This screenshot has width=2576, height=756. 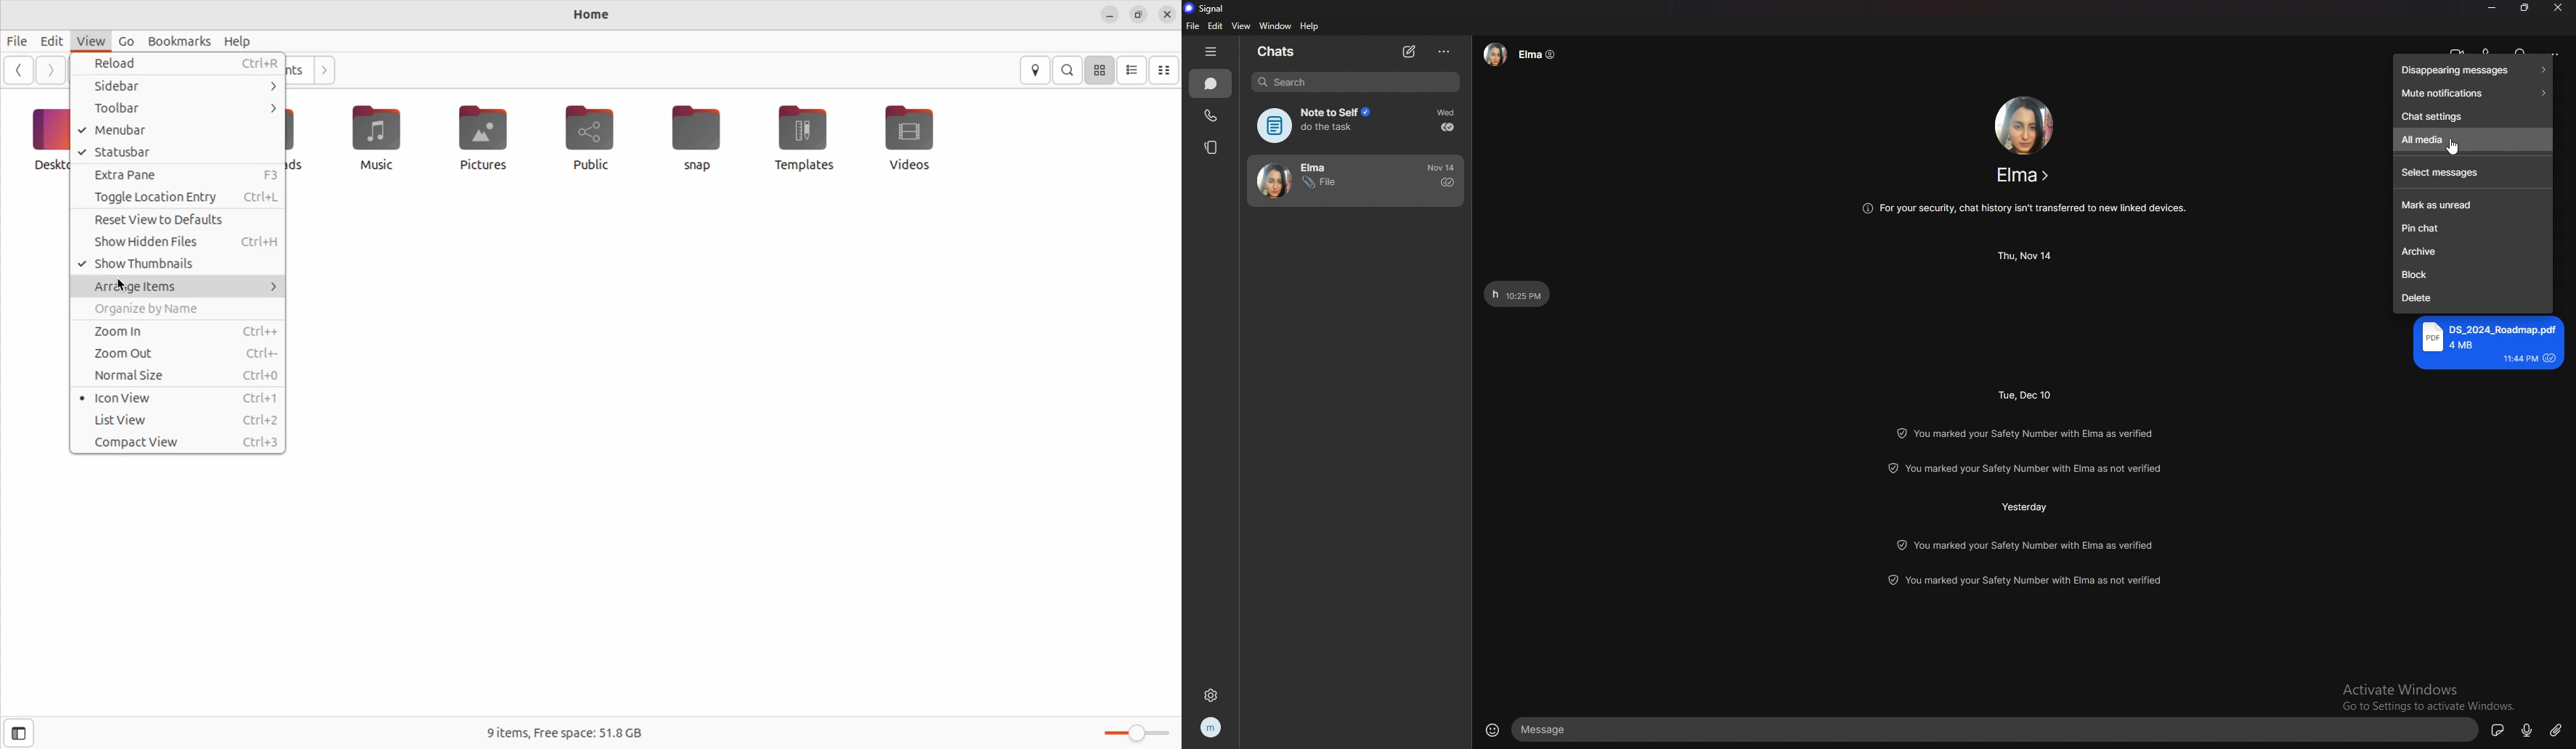 I want to click on time, so click(x=2025, y=507).